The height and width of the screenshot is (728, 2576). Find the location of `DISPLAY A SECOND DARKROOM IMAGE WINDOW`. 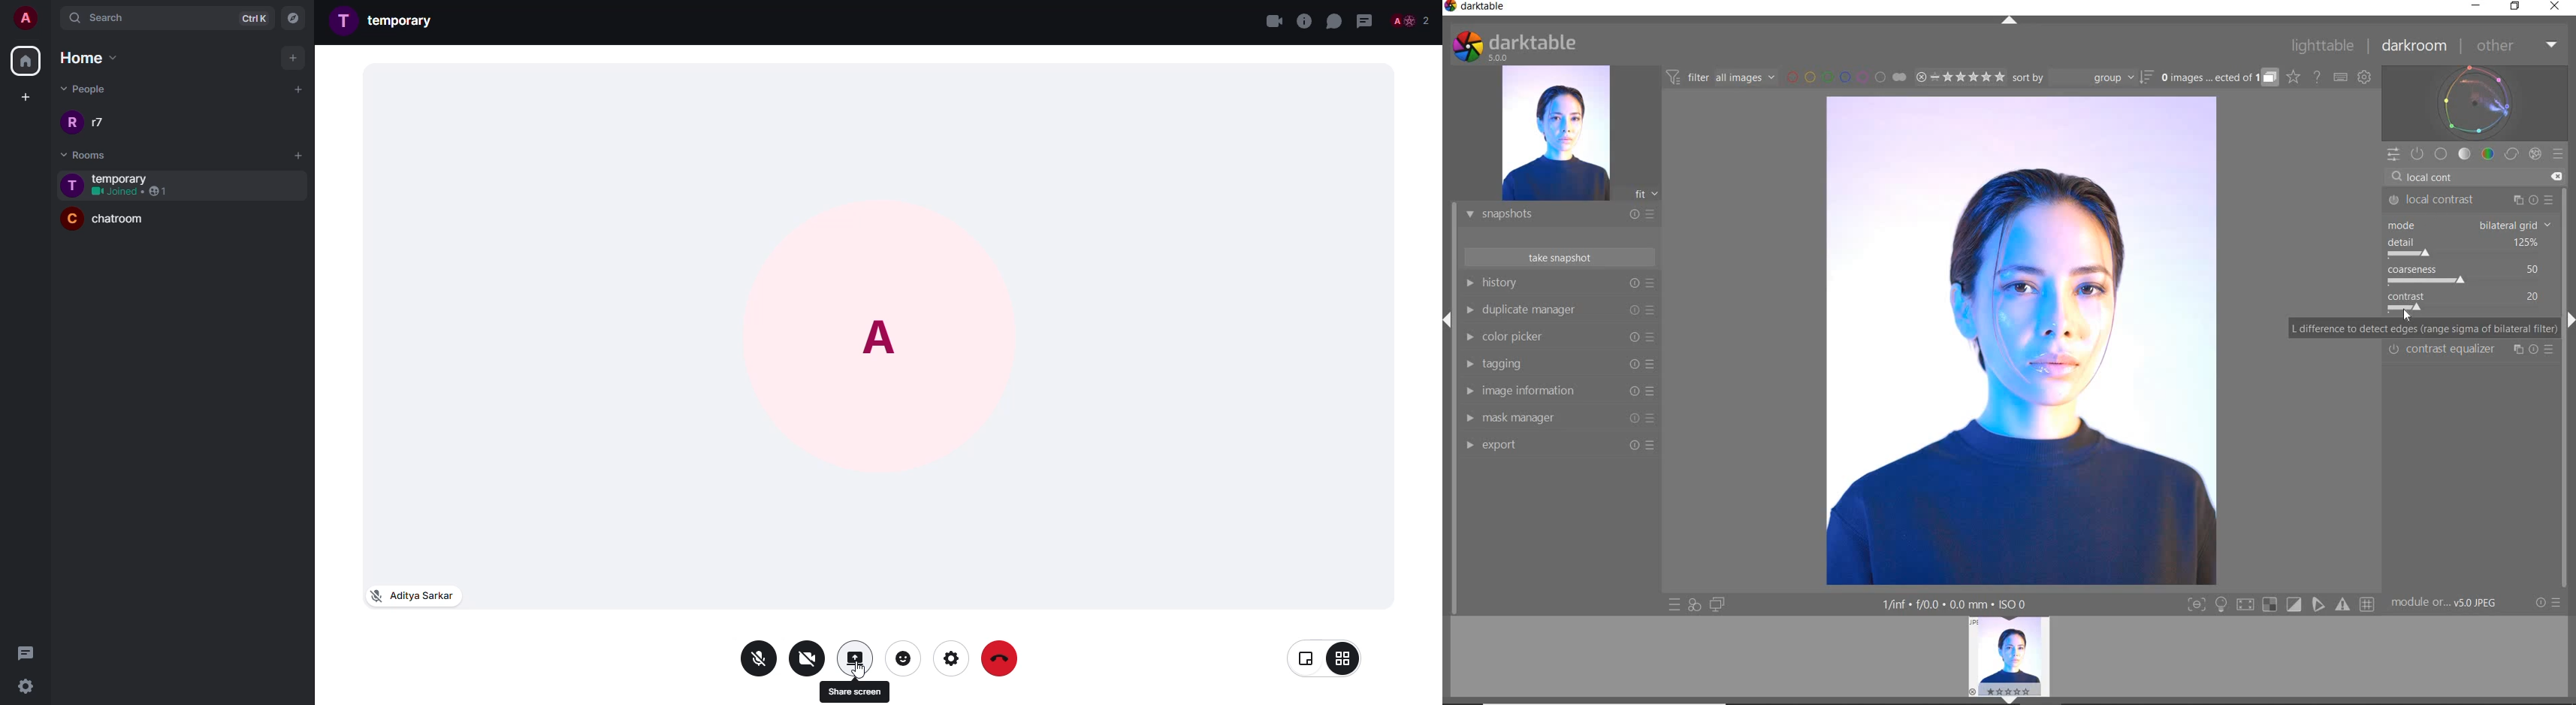

DISPLAY A SECOND DARKROOM IMAGE WINDOW is located at coordinates (1717, 604).